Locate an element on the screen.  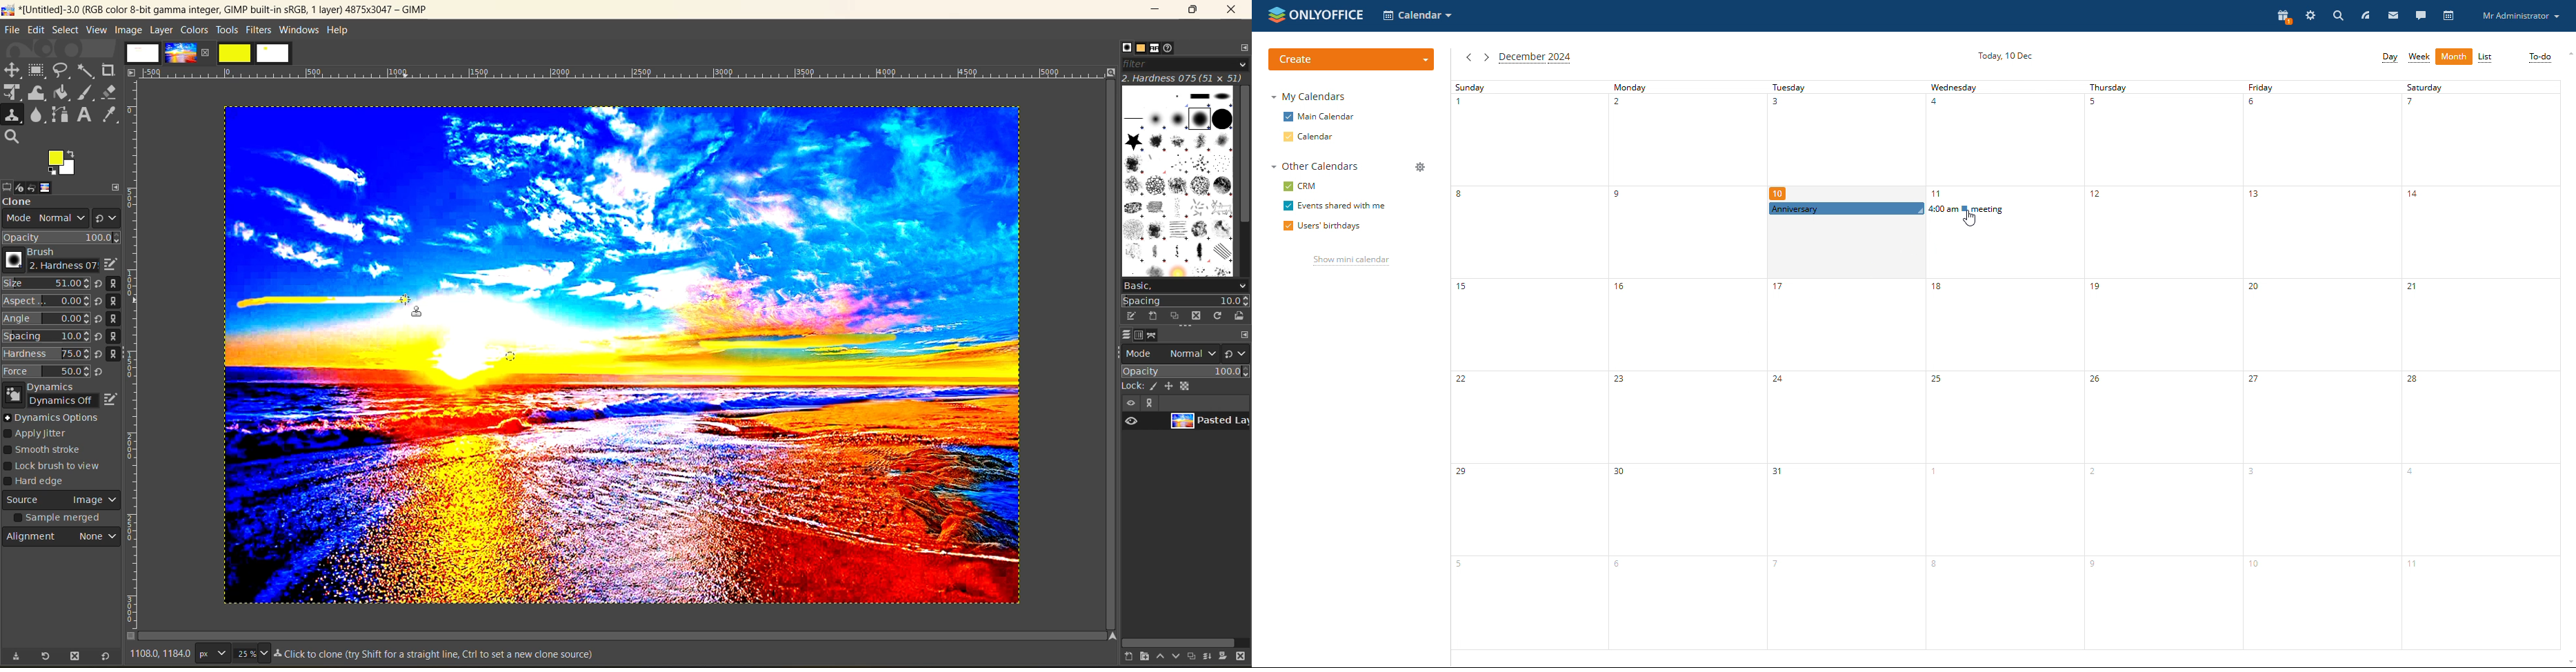
edit is located at coordinates (111, 397).